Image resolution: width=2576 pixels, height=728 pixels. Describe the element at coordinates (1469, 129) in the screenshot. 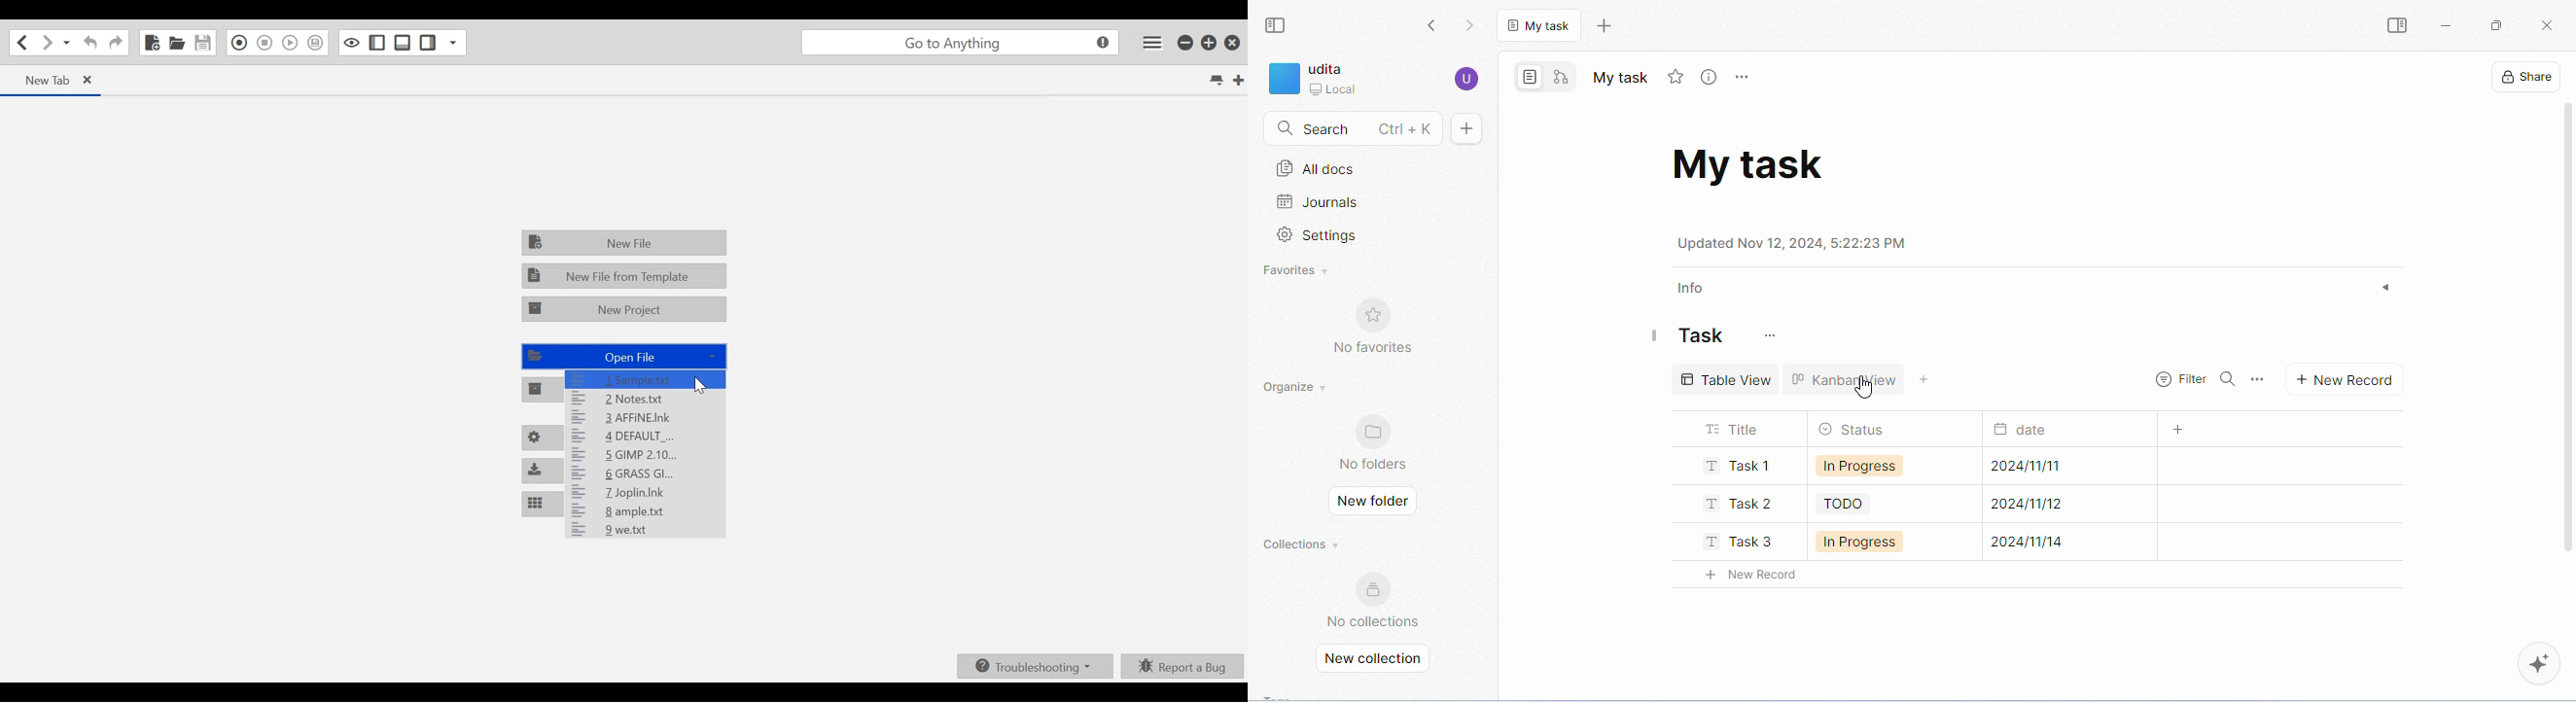

I see `new doc` at that location.